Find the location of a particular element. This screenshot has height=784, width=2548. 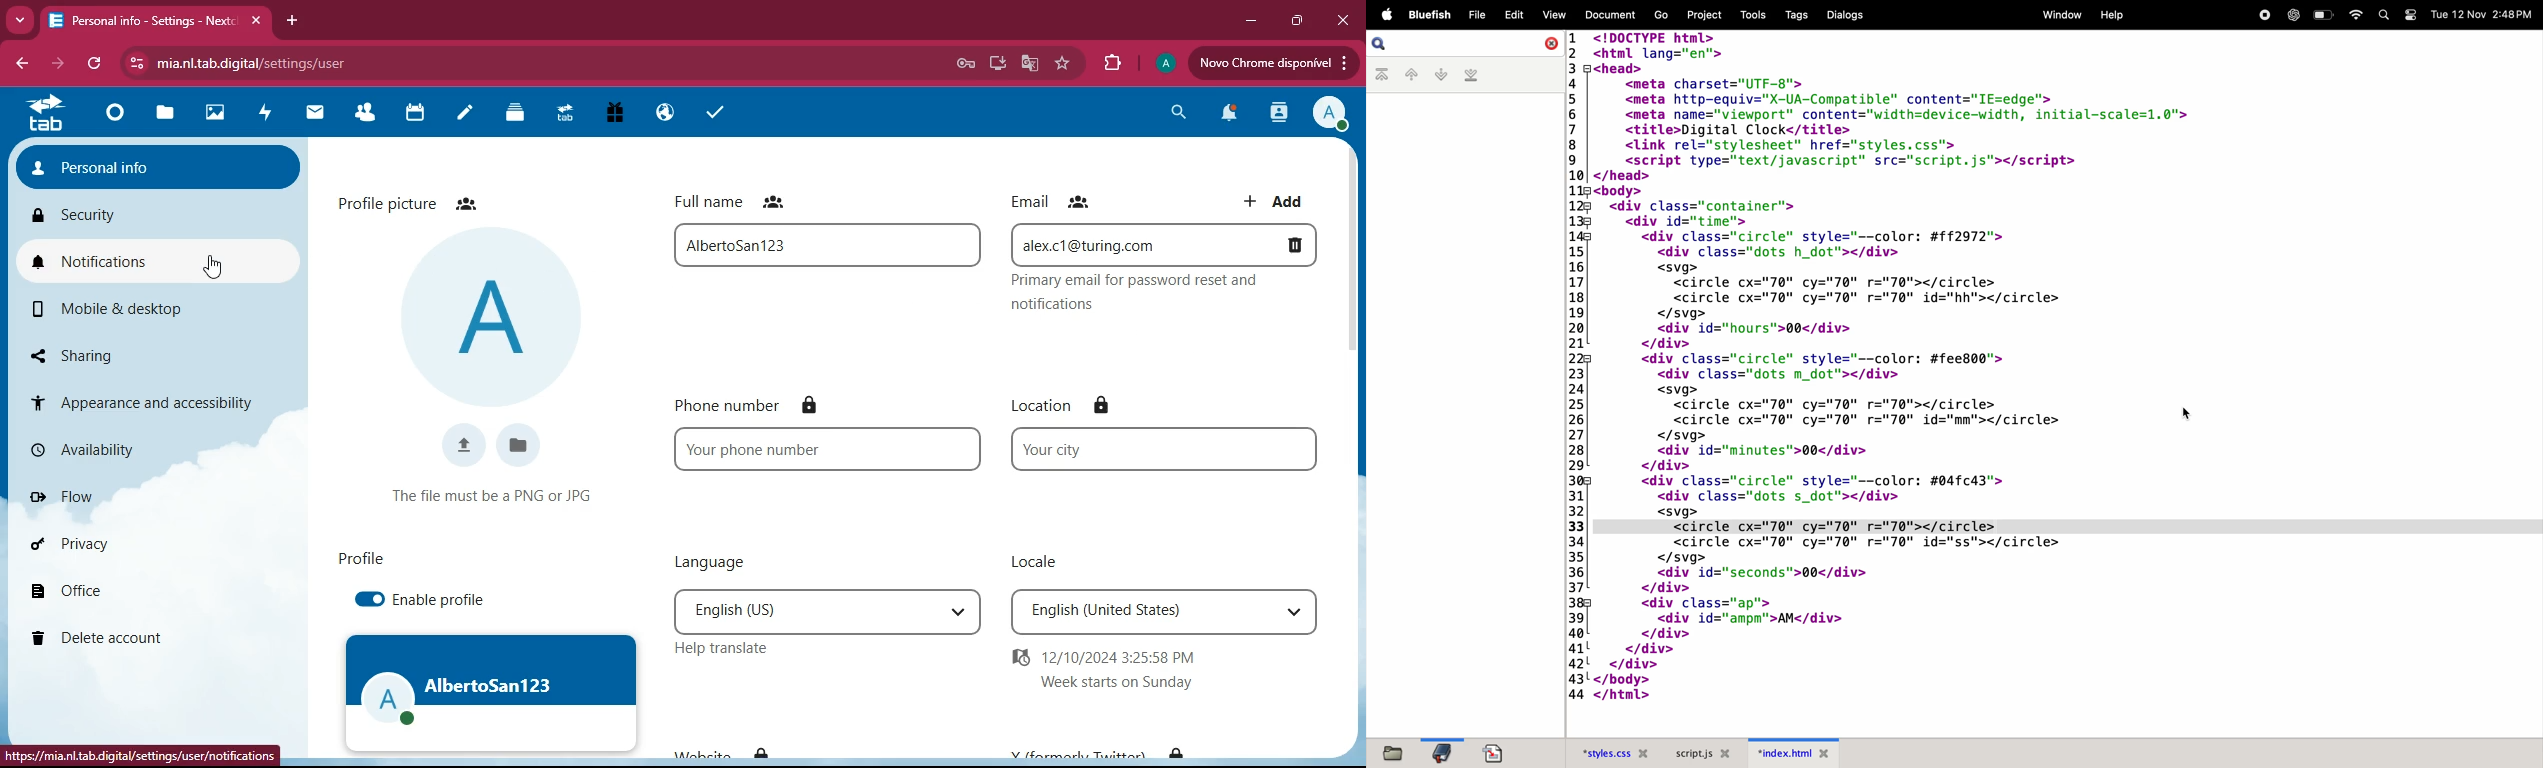

location is located at coordinates (1165, 449).